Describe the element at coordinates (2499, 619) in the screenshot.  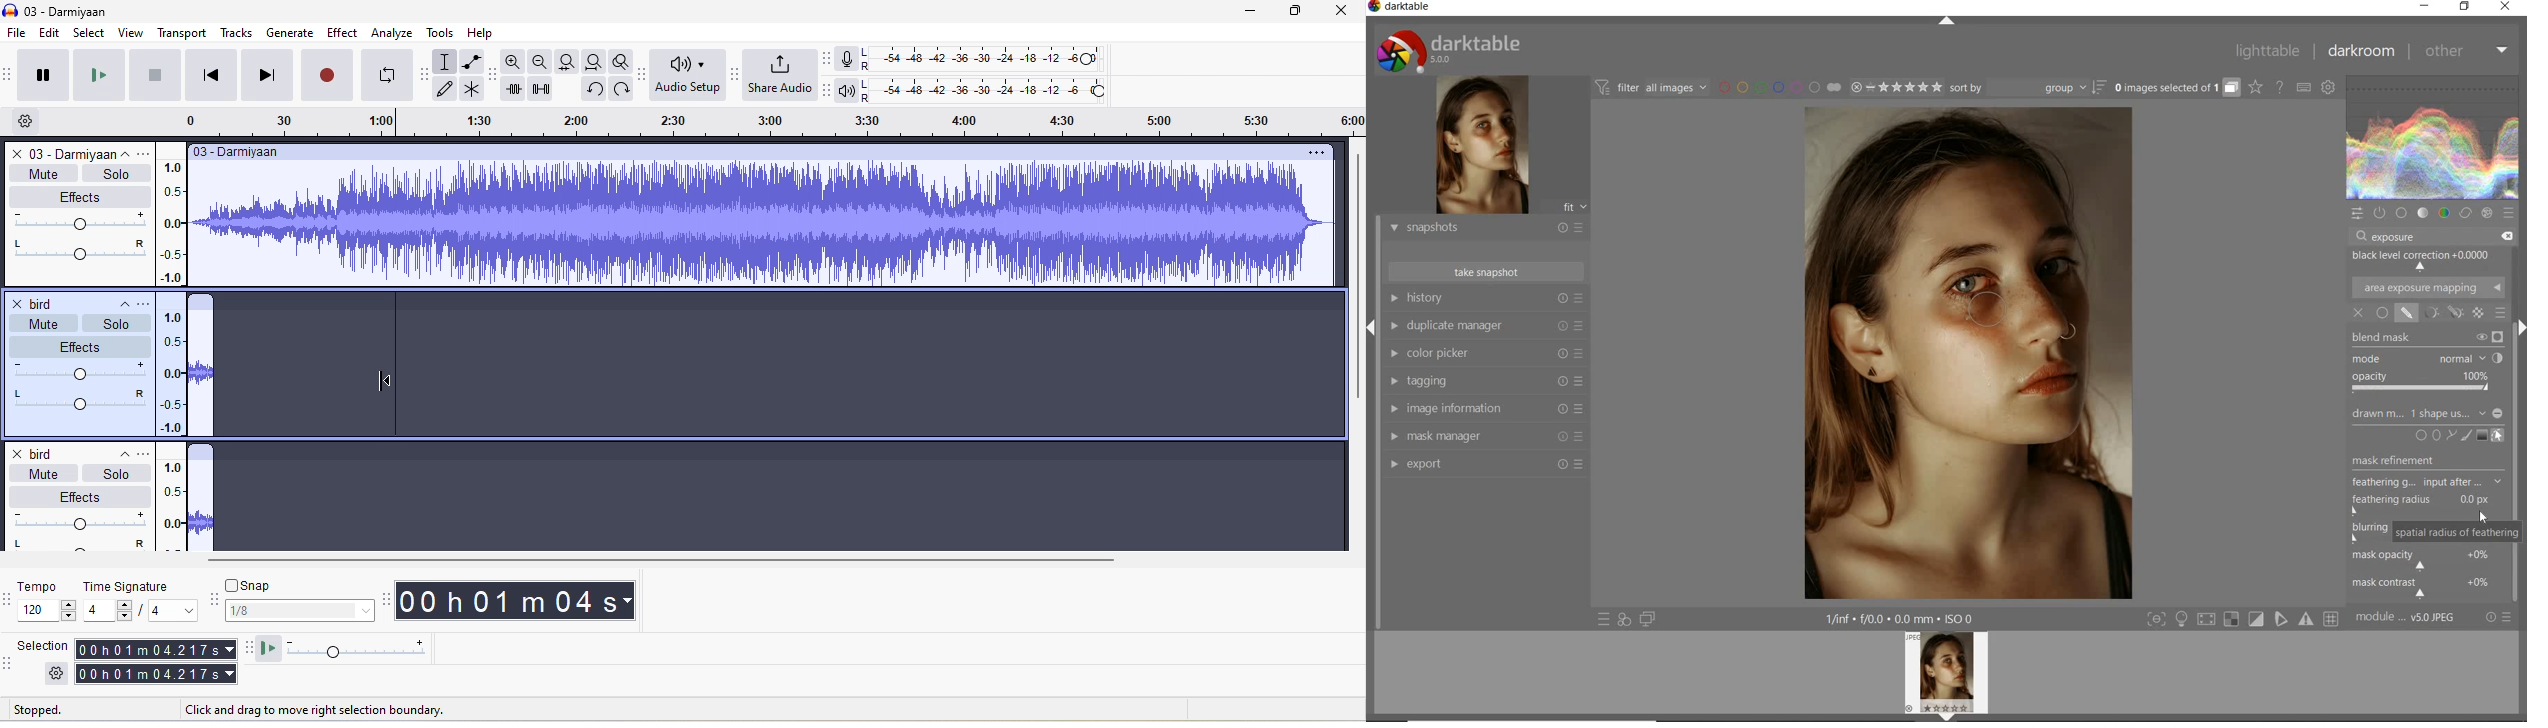
I see `reset or presets & preferences` at that location.